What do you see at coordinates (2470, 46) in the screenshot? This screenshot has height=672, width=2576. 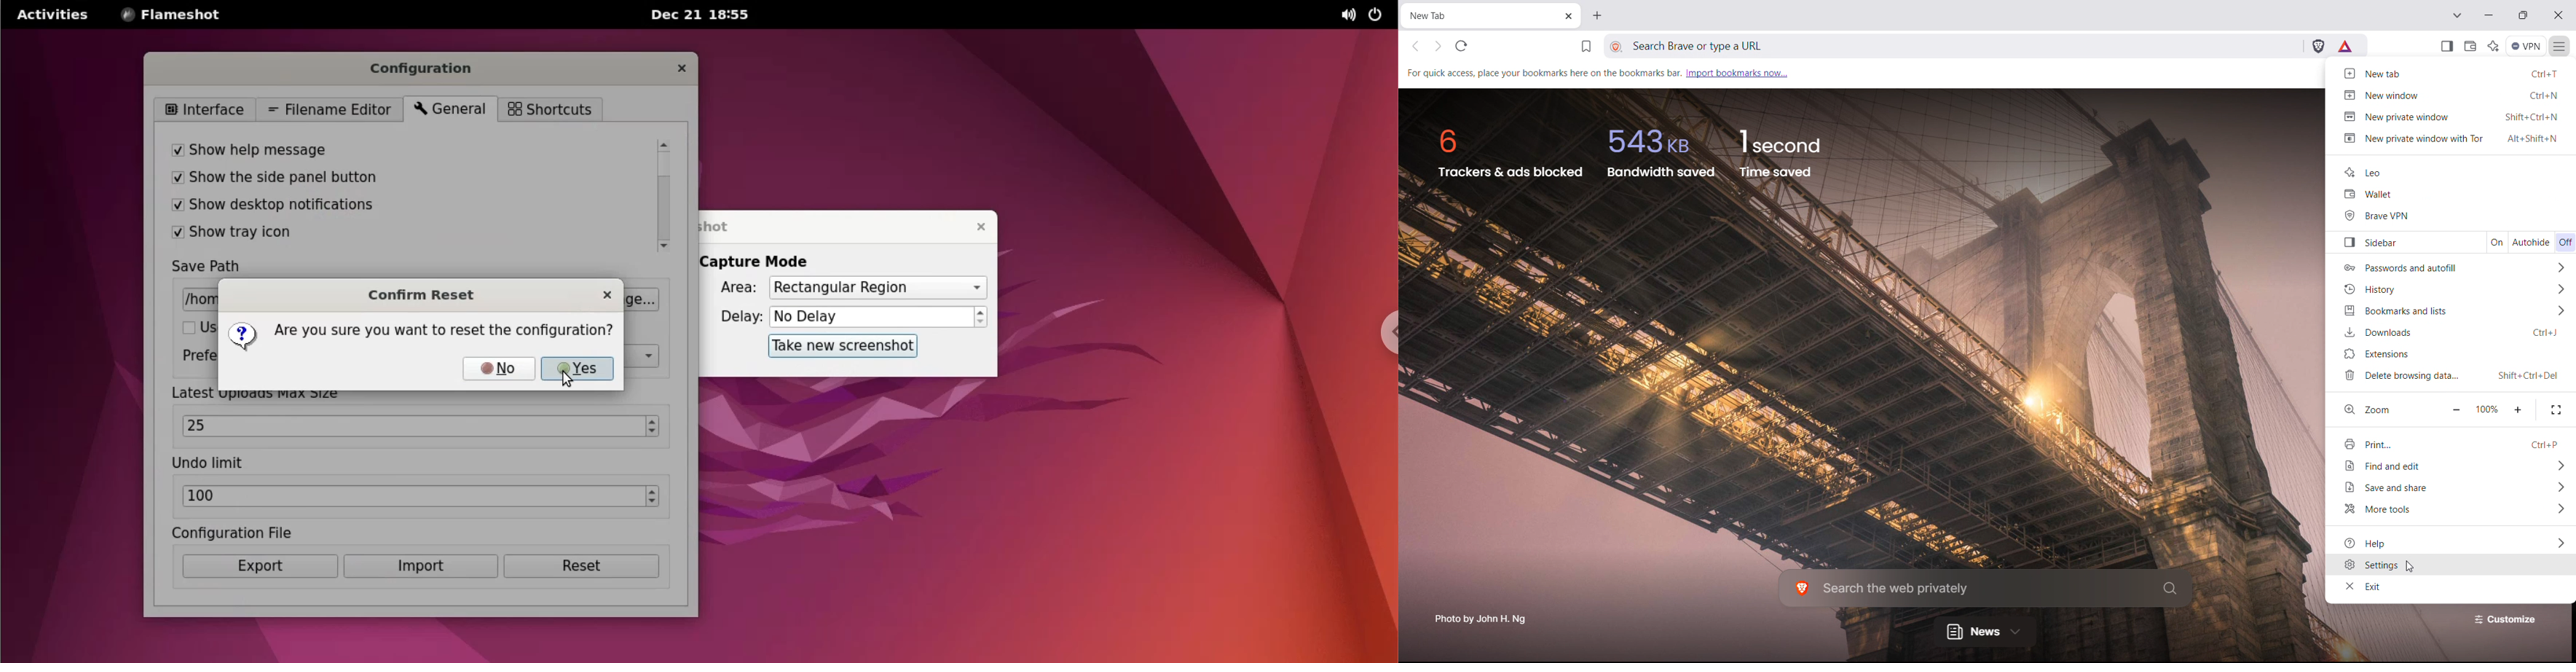 I see `wallet` at bounding box center [2470, 46].